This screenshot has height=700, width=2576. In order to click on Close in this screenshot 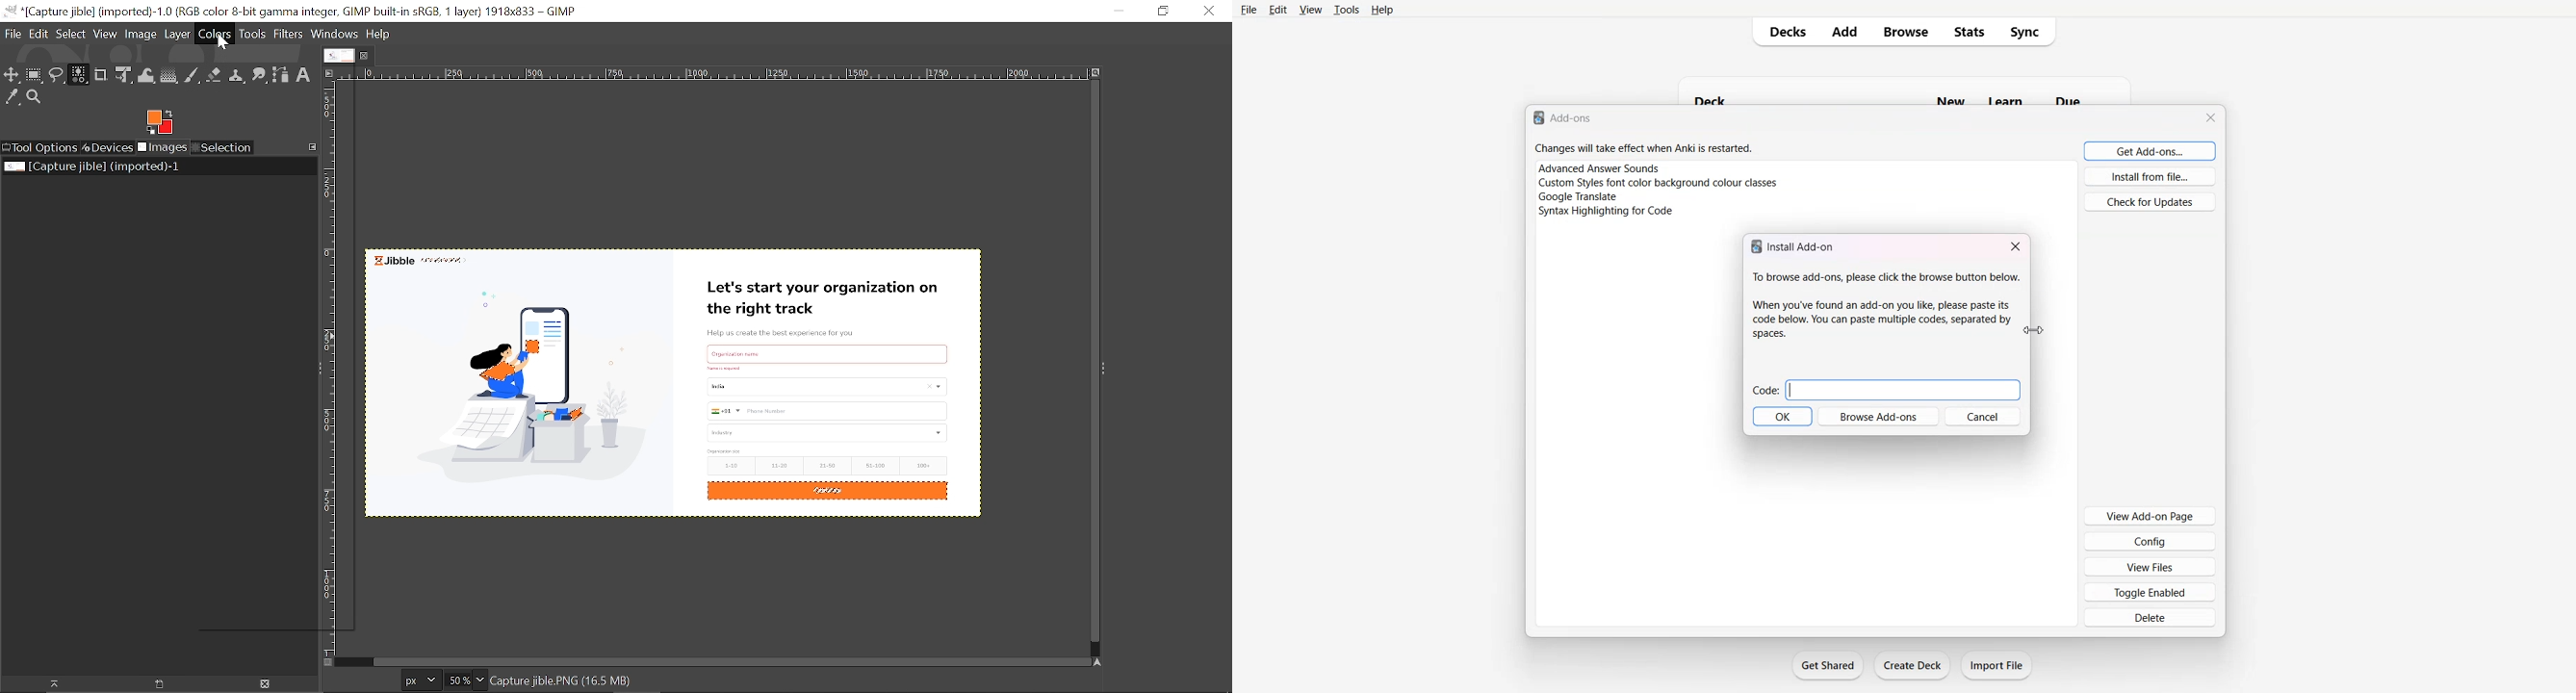, I will do `click(2210, 118)`.